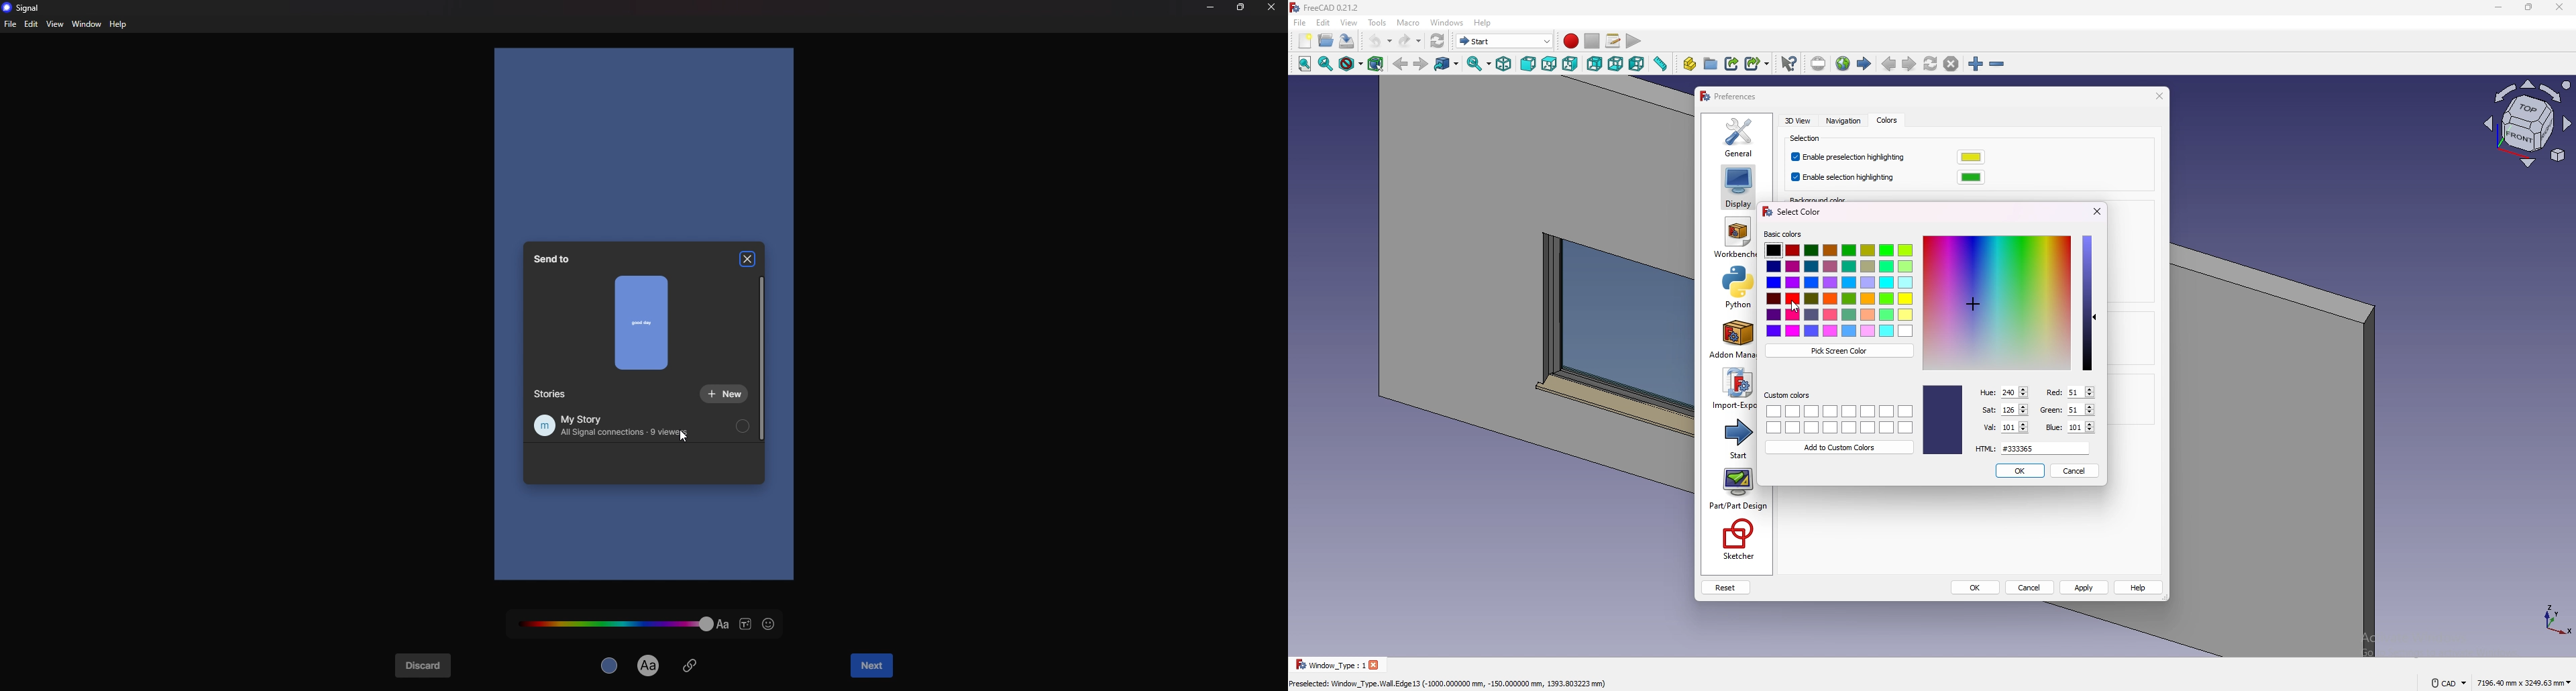  What do you see at coordinates (1943, 419) in the screenshot?
I see `color shade` at bounding box center [1943, 419].